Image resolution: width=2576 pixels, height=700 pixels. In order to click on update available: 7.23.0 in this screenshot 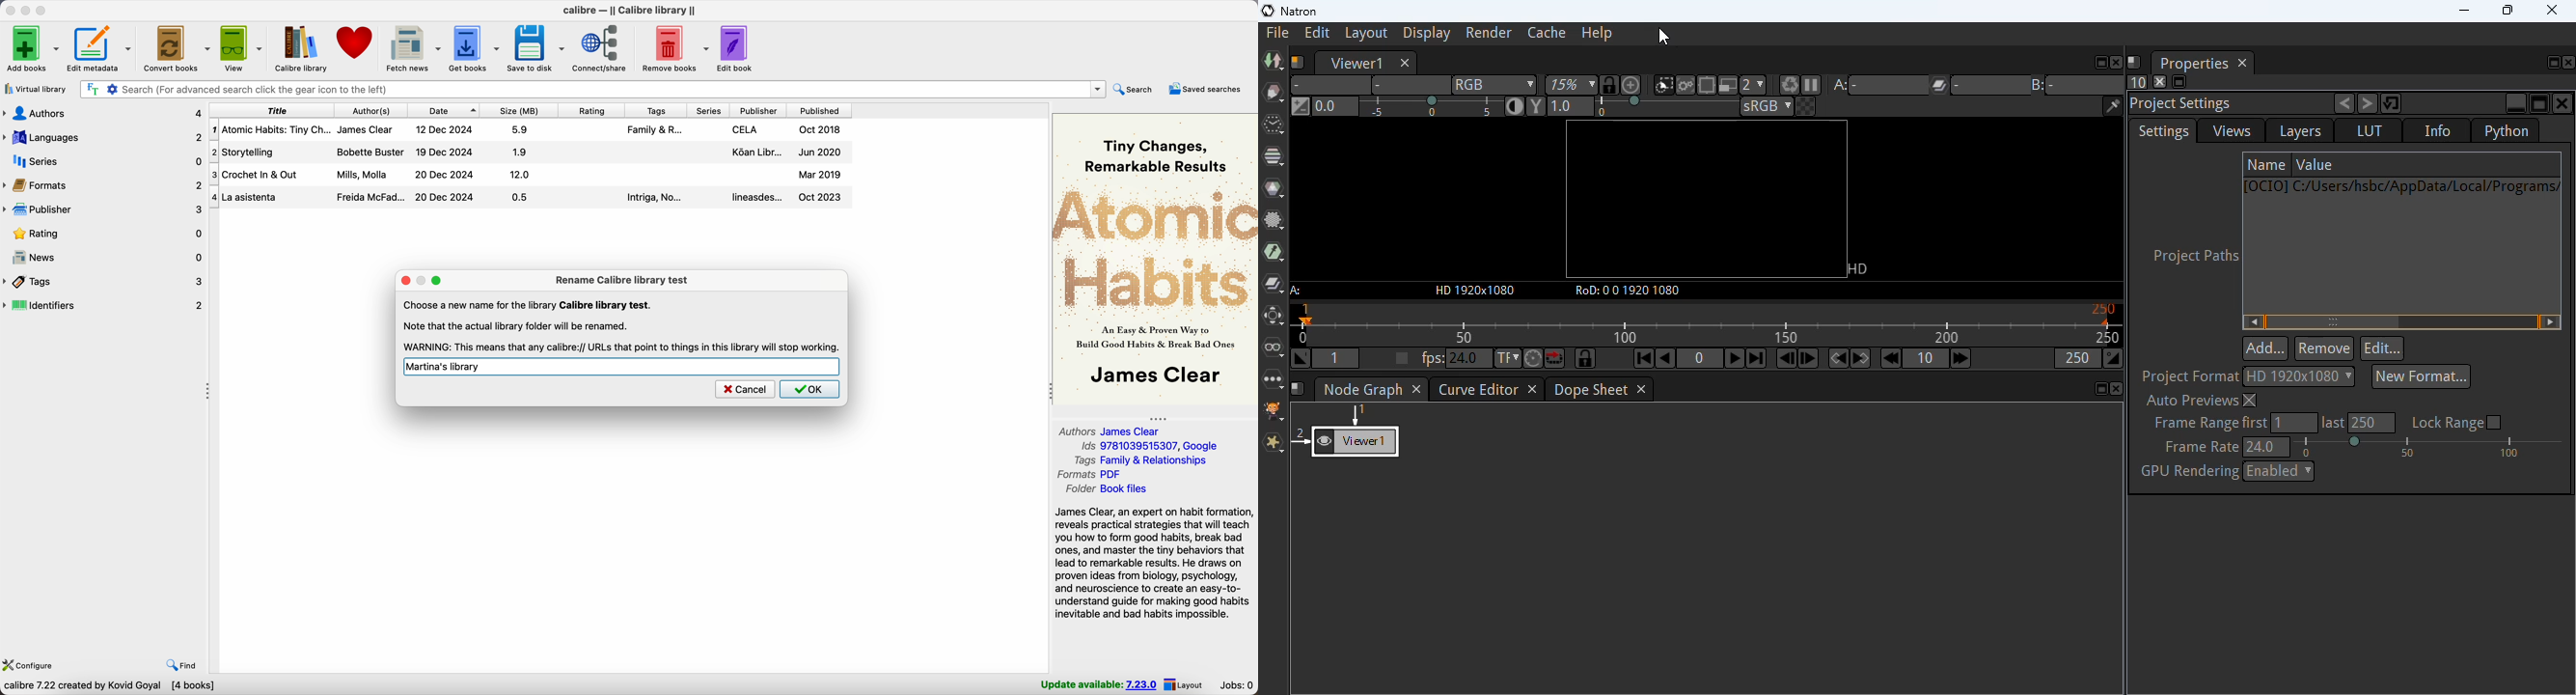, I will do `click(1098, 685)`.